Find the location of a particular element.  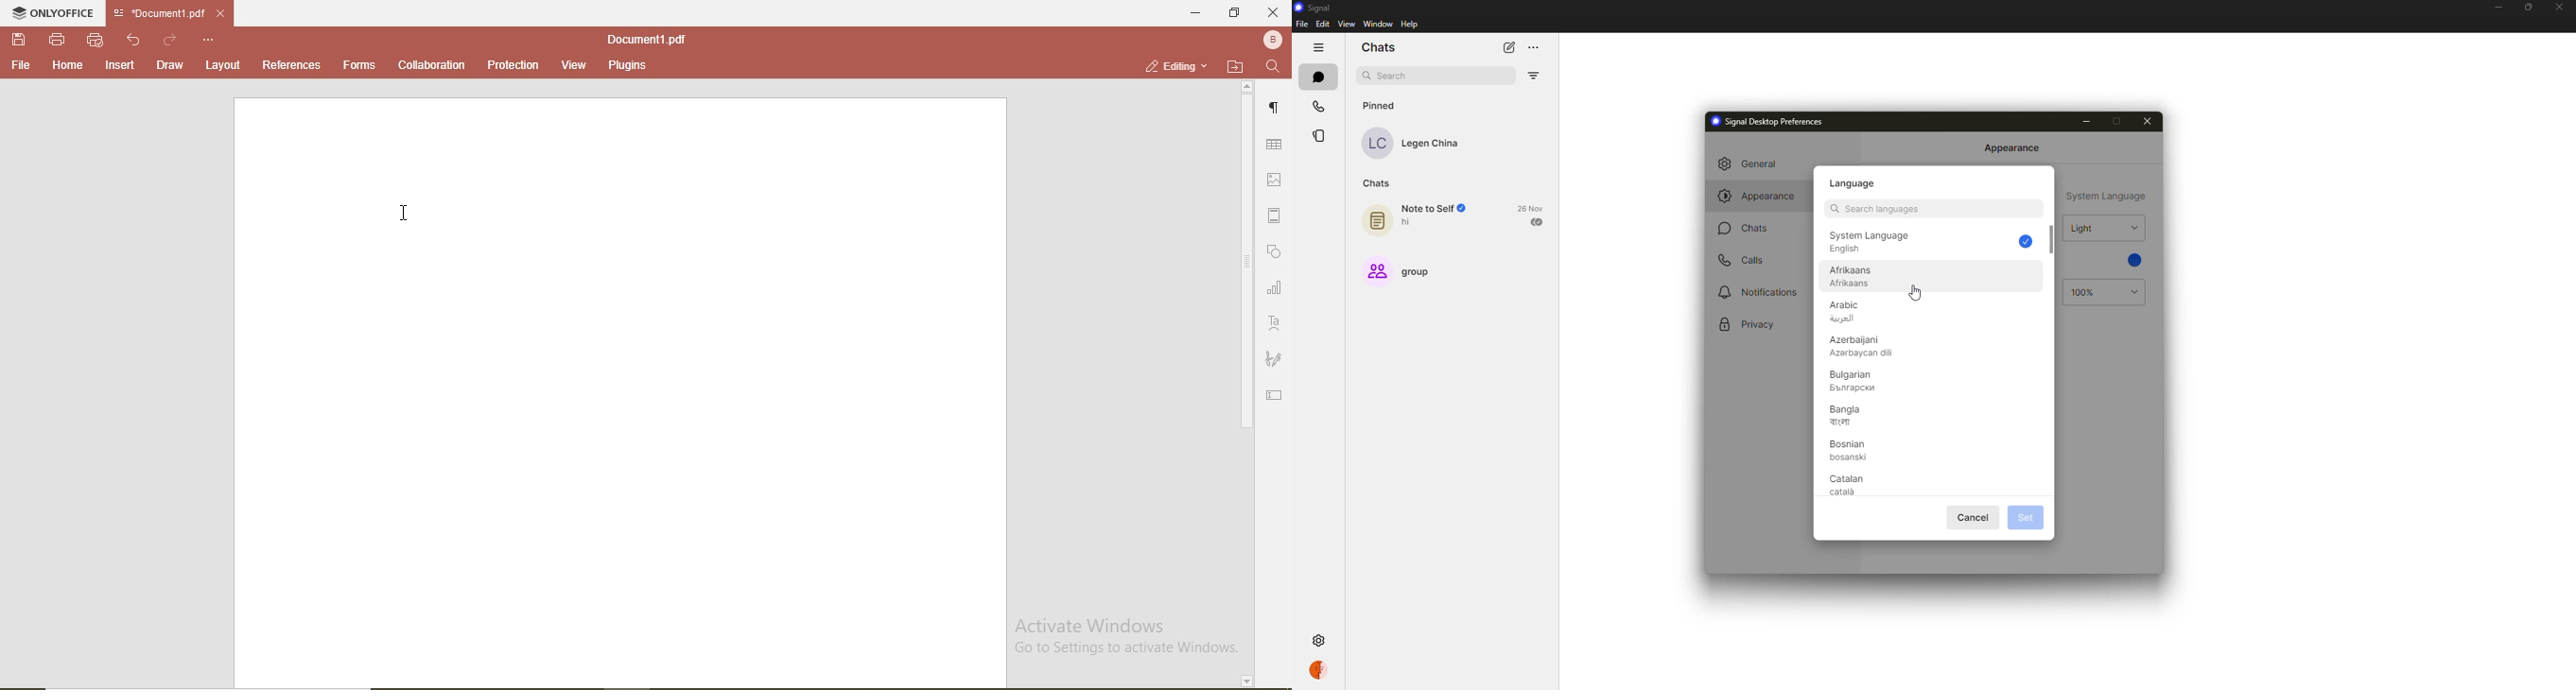

pinned is located at coordinates (1381, 105).